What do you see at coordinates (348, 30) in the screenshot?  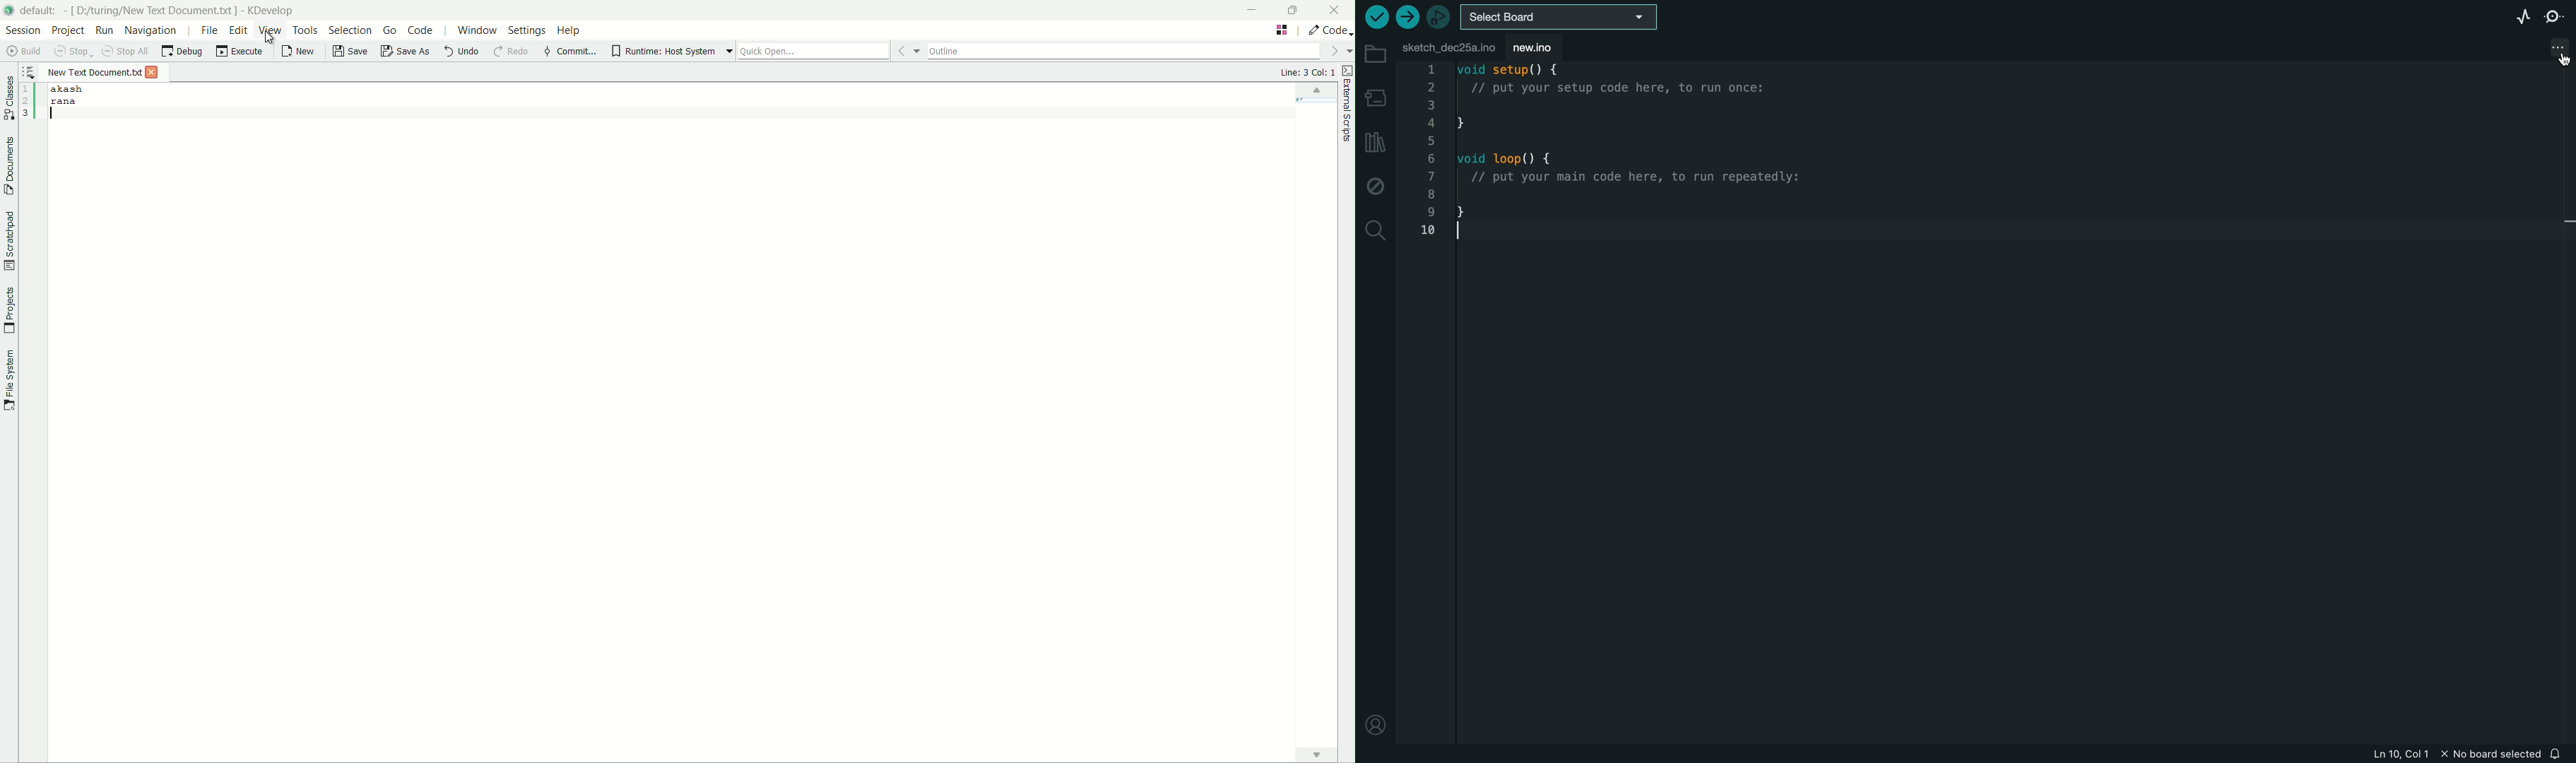 I see `selection menu` at bounding box center [348, 30].